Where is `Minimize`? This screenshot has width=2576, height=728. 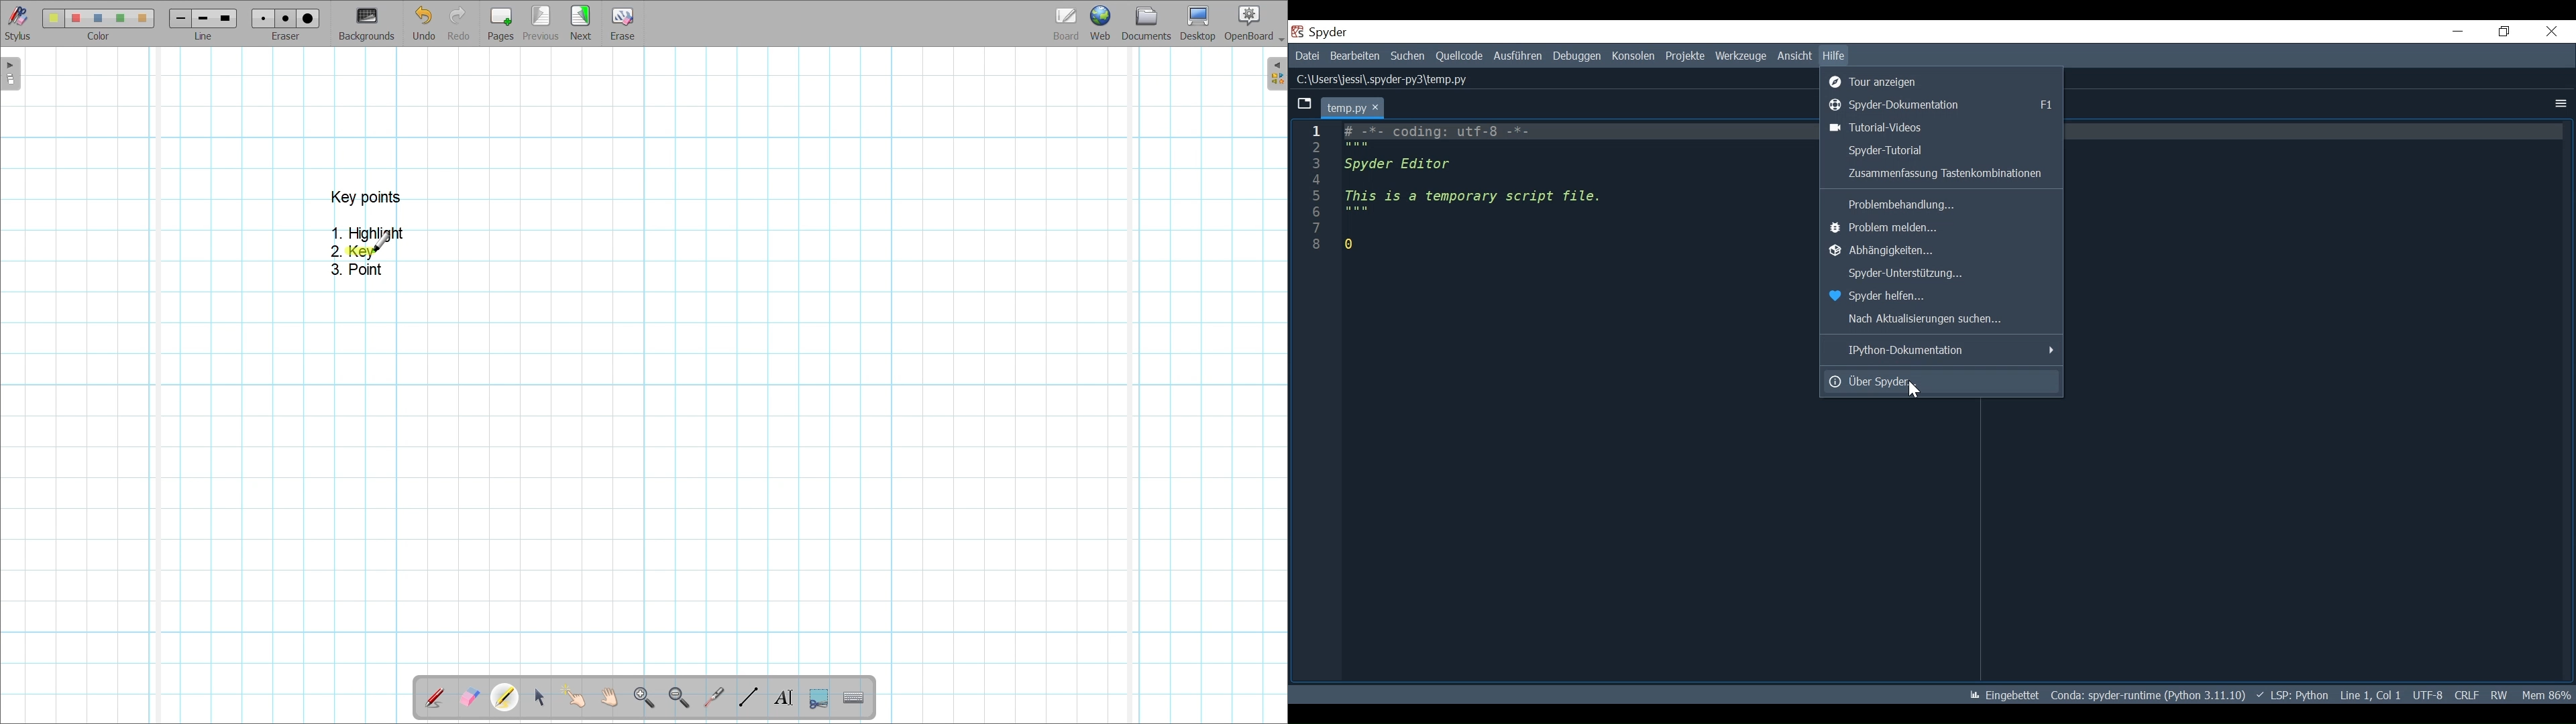 Minimize is located at coordinates (2457, 32).